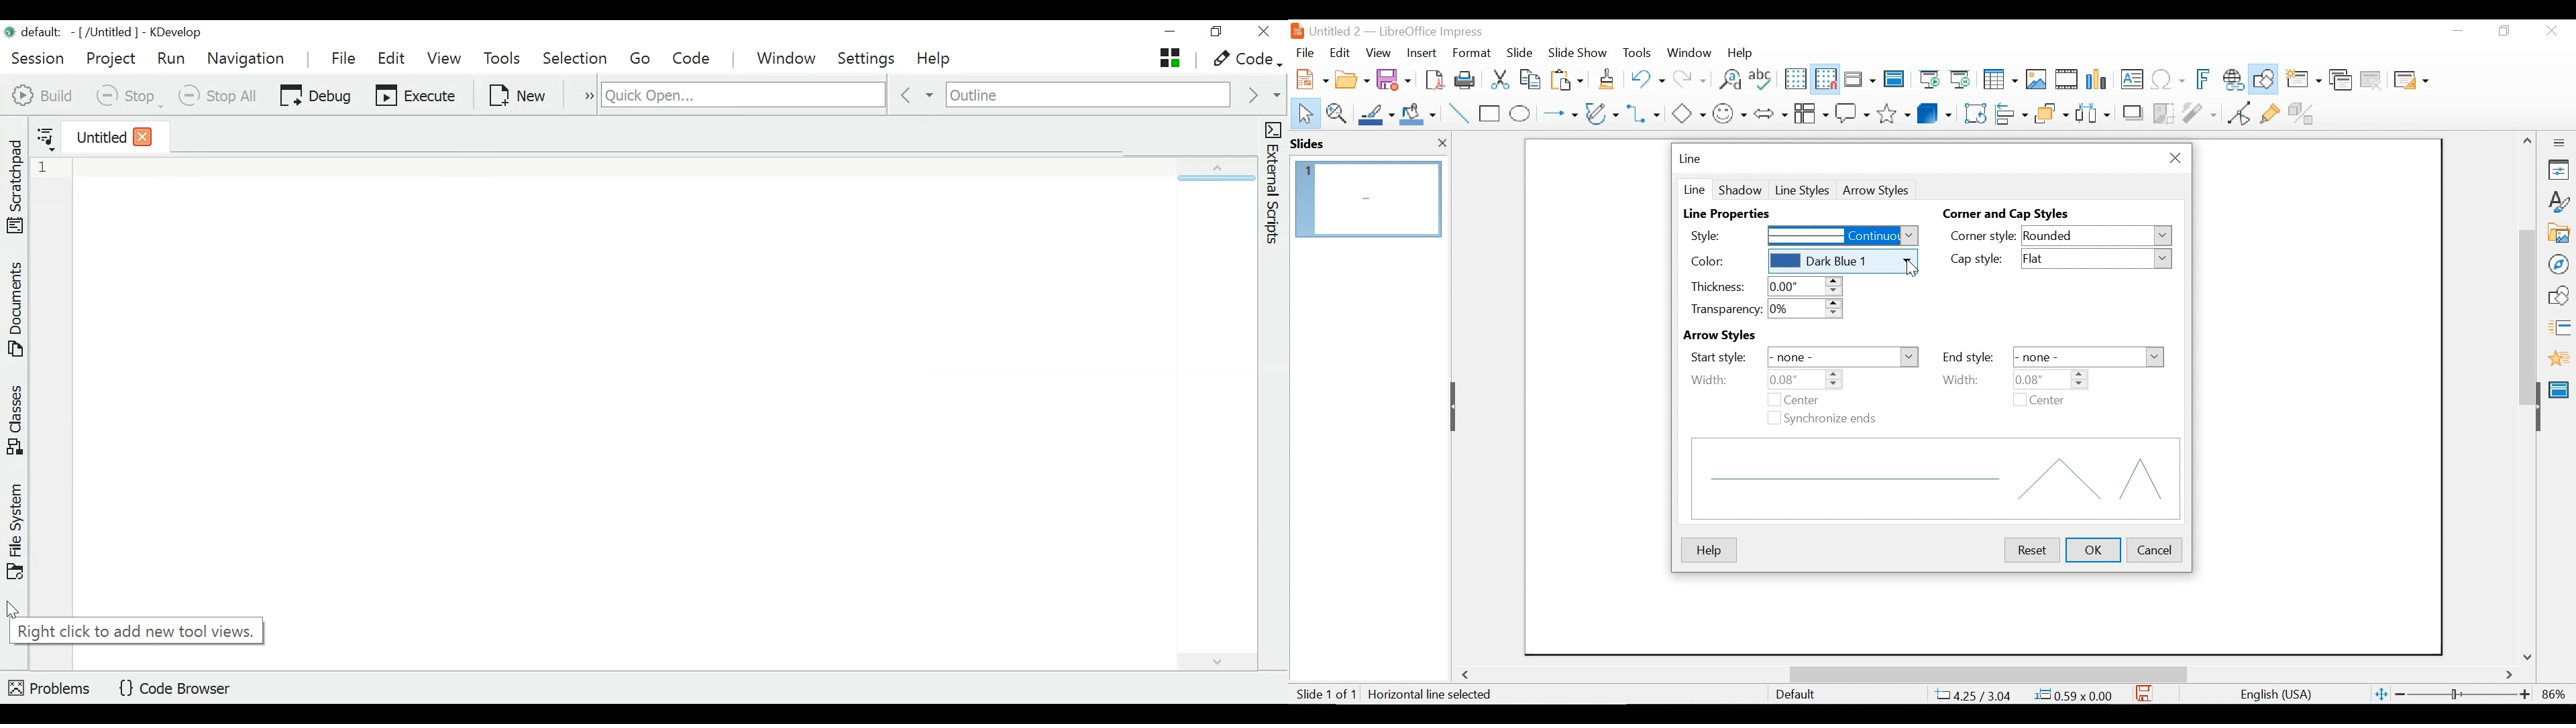 The width and height of the screenshot is (2576, 728). Describe the element at coordinates (2461, 695) in the screenshot. I see `Zoom Slider` at that location.